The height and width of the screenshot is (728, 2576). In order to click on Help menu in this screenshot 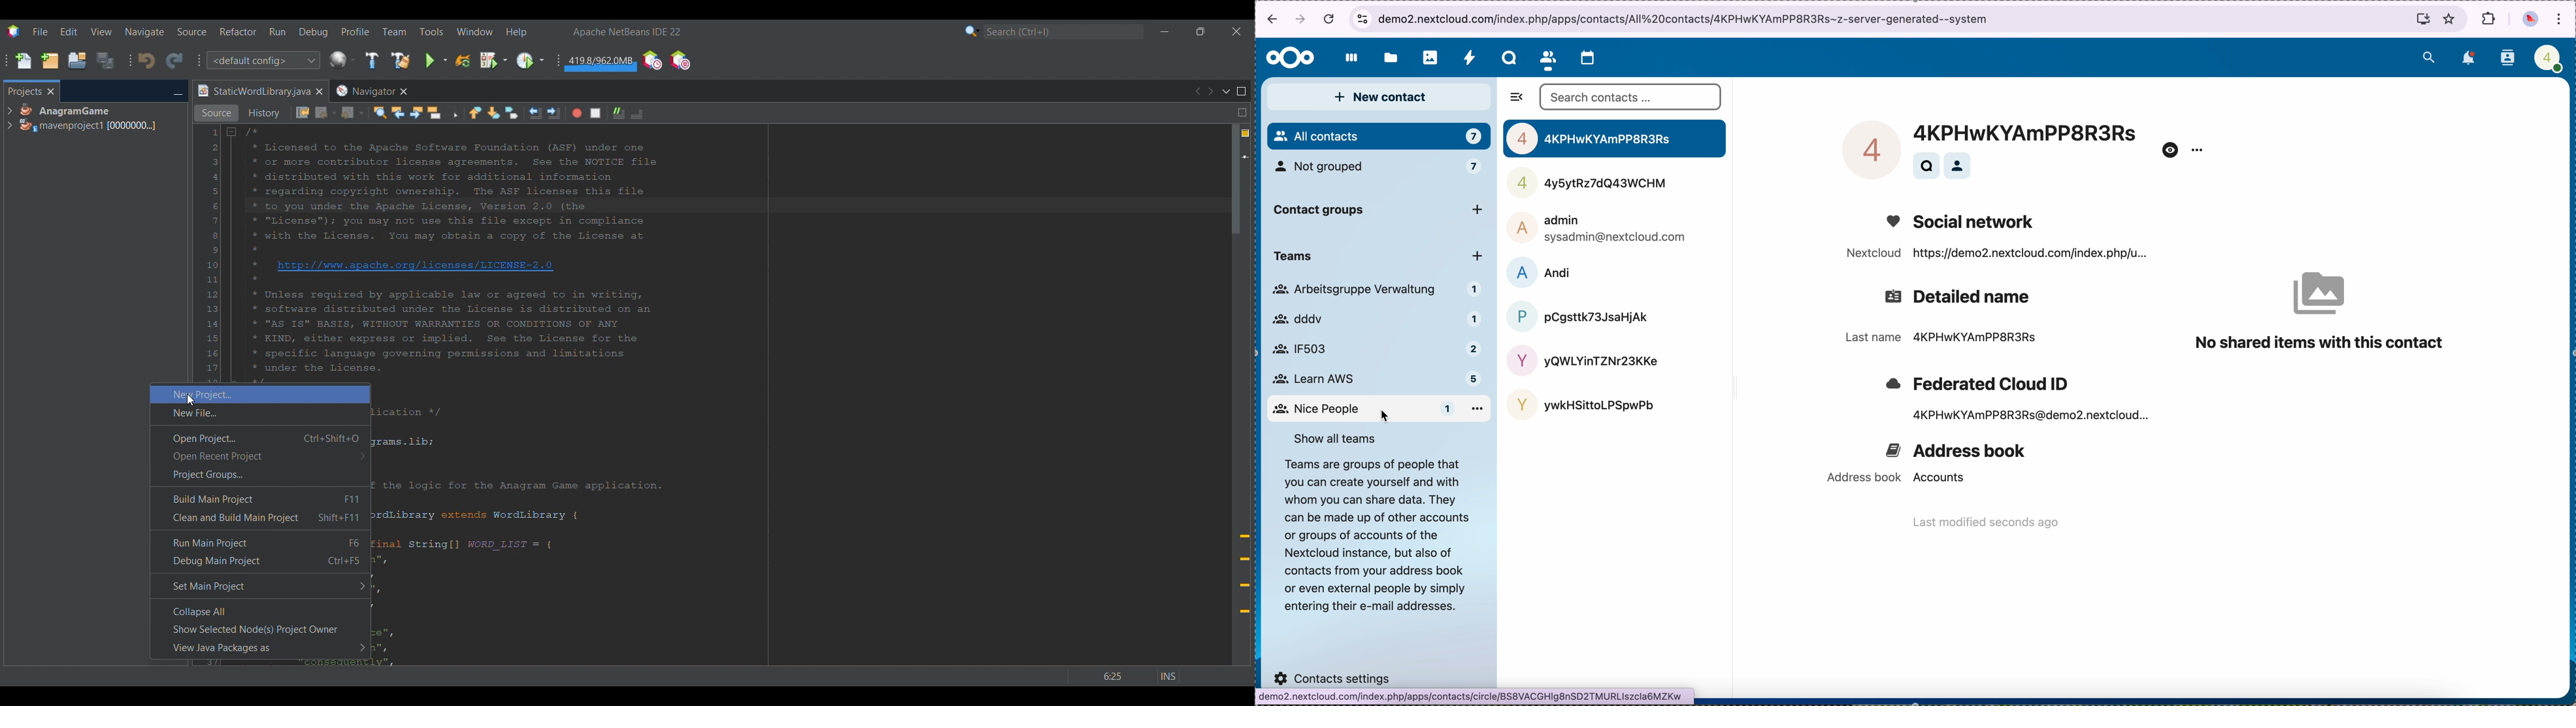, I will do `click(516, 32)`.